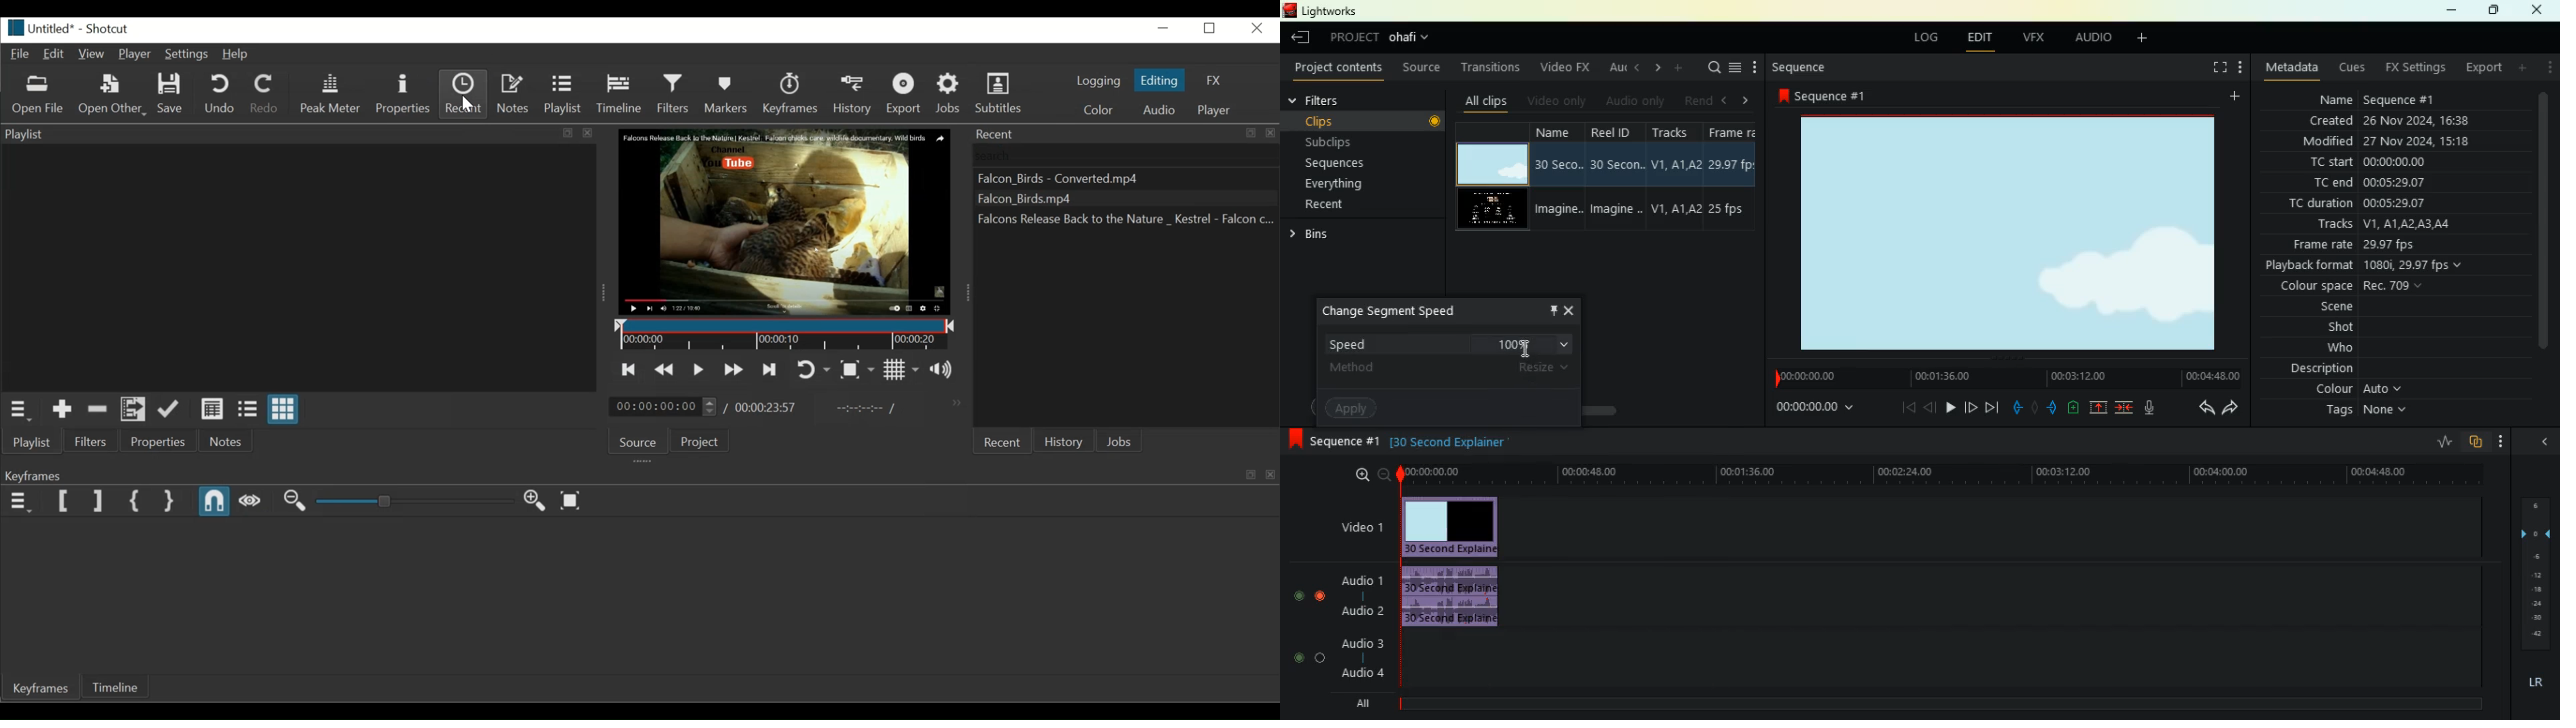  Describe the element at coordinates (639, 441) in the screenshot. I see `Source` at that location.